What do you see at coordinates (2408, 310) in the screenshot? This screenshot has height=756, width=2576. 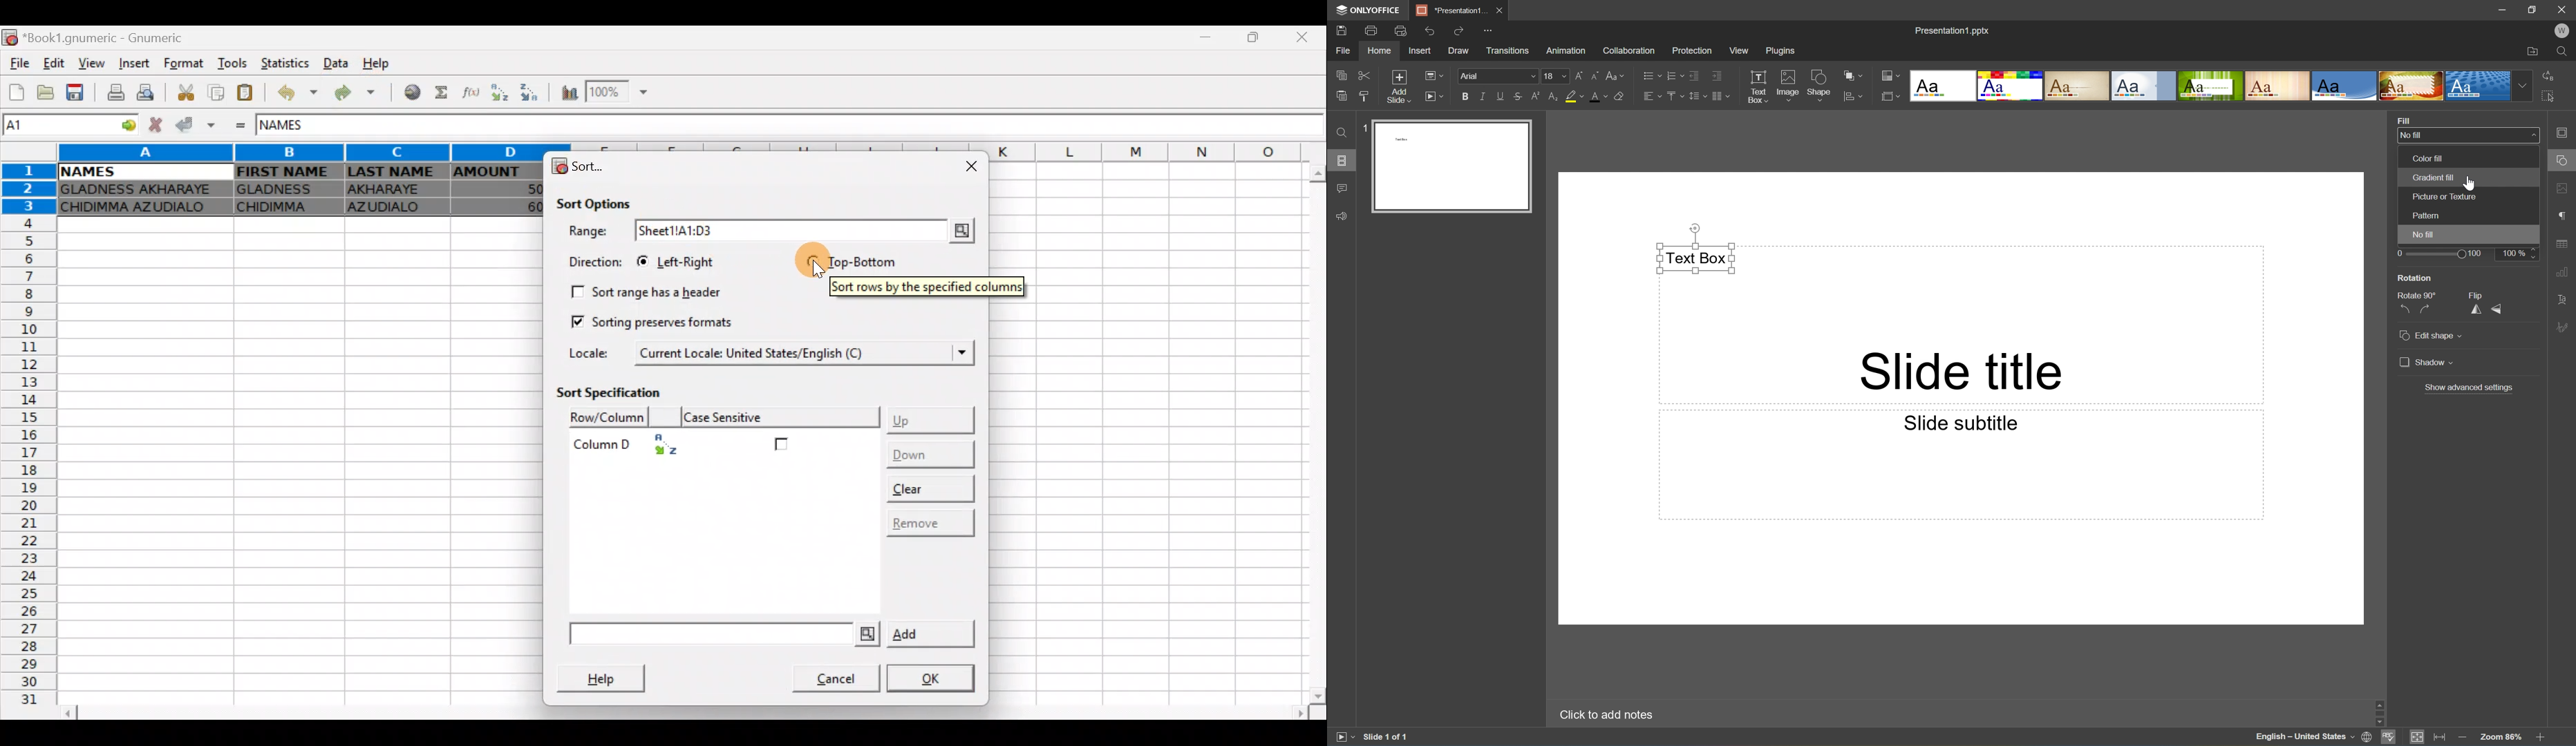 I see `Rotate 90° countercolckwise` at bounding box center [2408, 310].